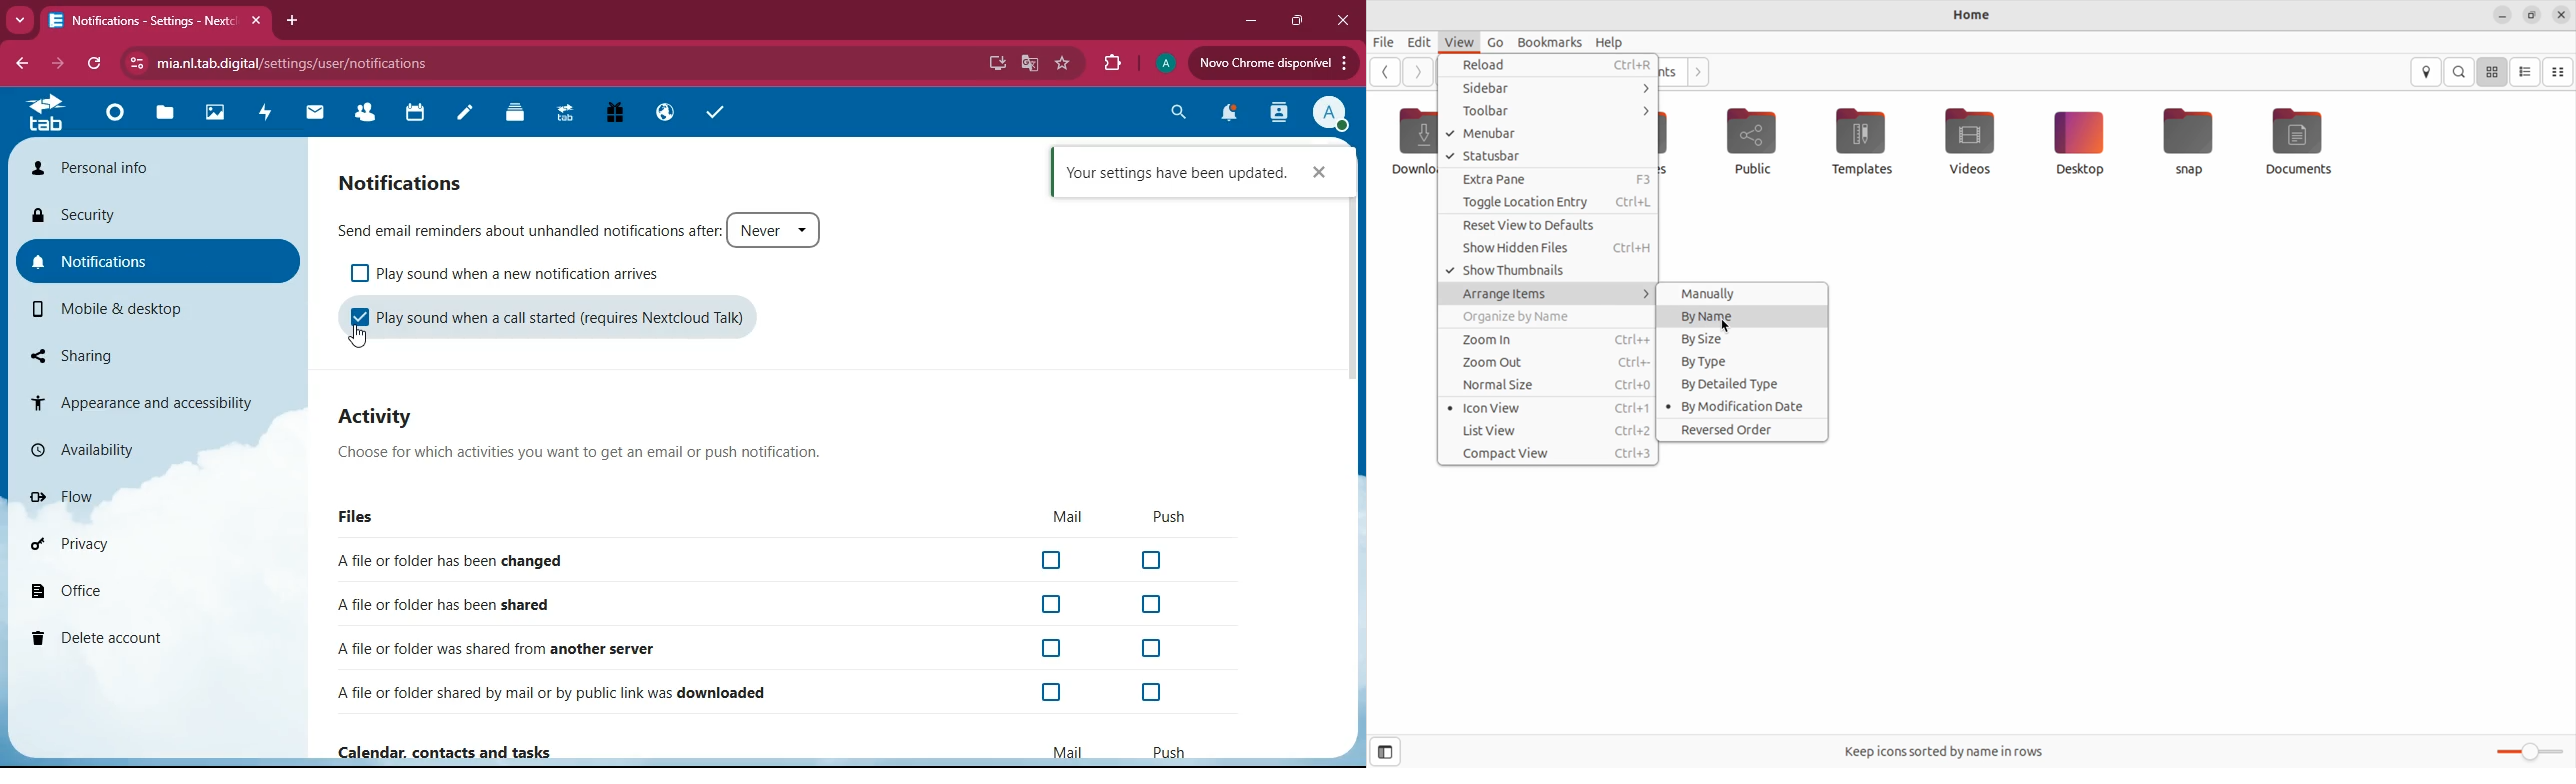 The image size is (2576, 784). Describe the element at coordinates (581, 455) in the screenshot. I see `description` at that location.